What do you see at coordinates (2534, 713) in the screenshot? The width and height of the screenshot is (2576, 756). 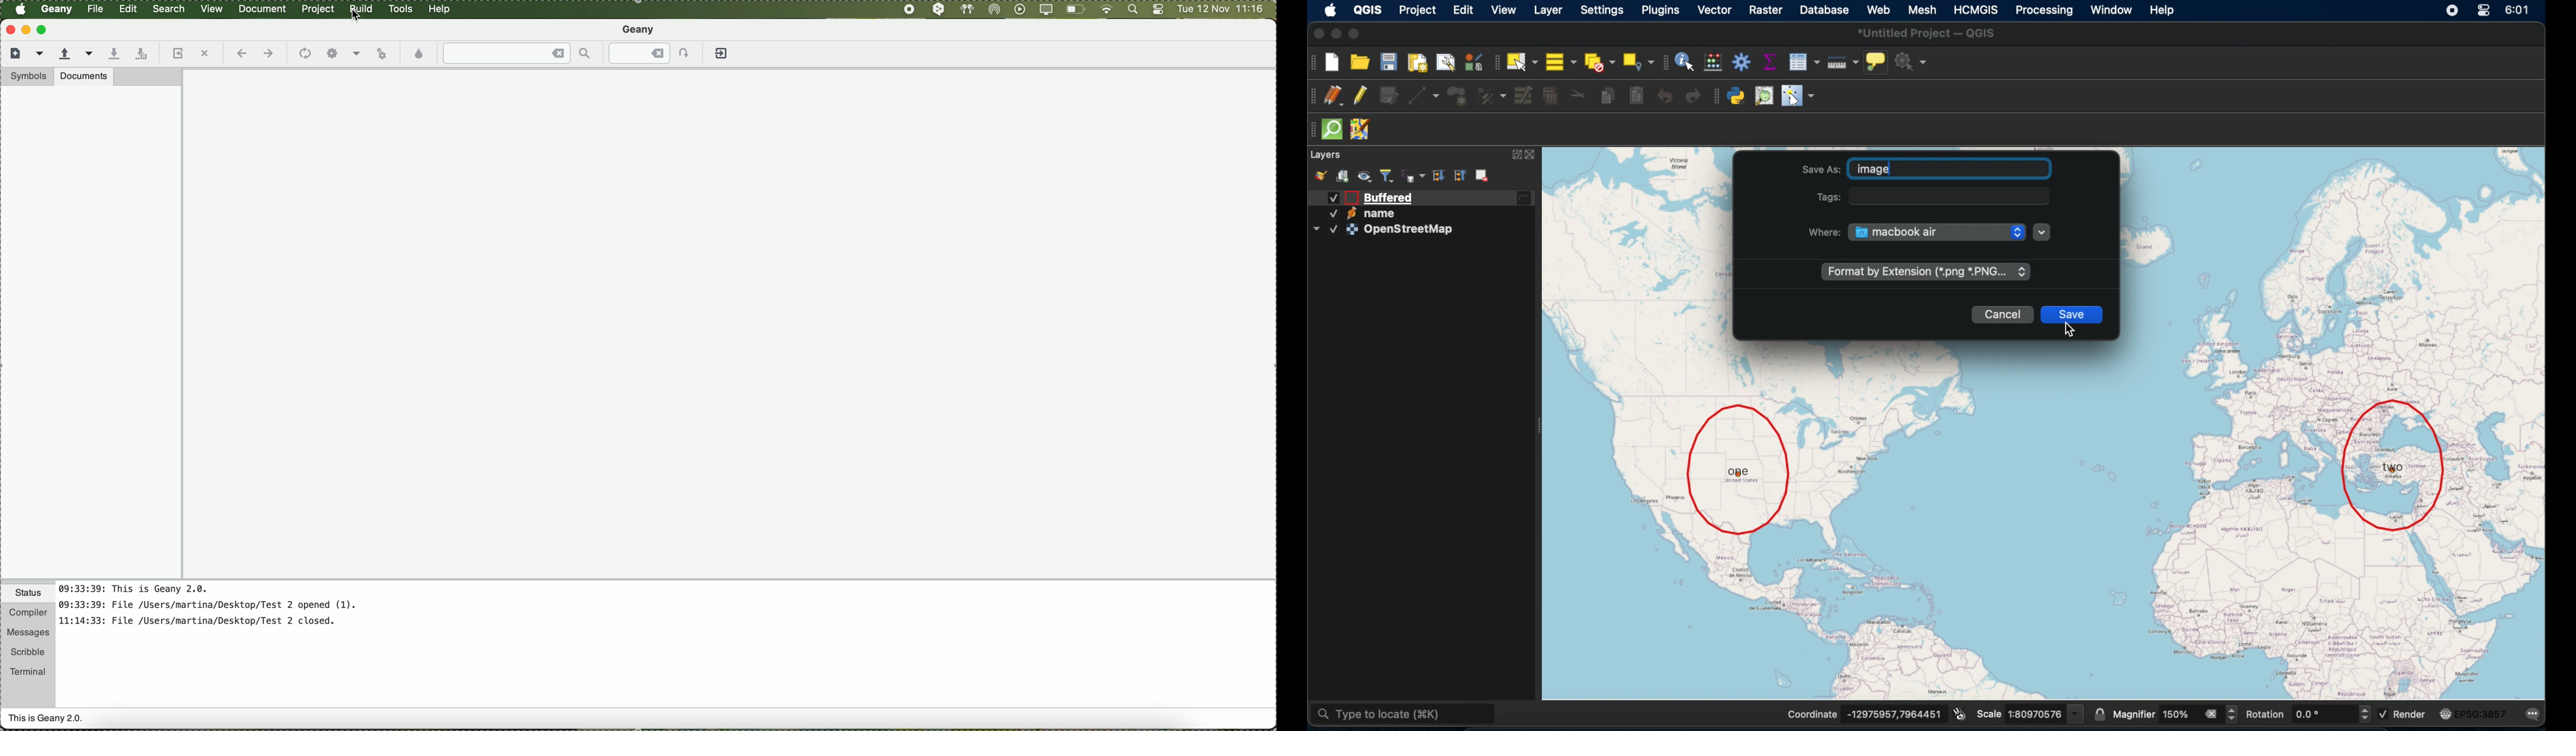 I see `messages` at bounding box center [2534, 713].